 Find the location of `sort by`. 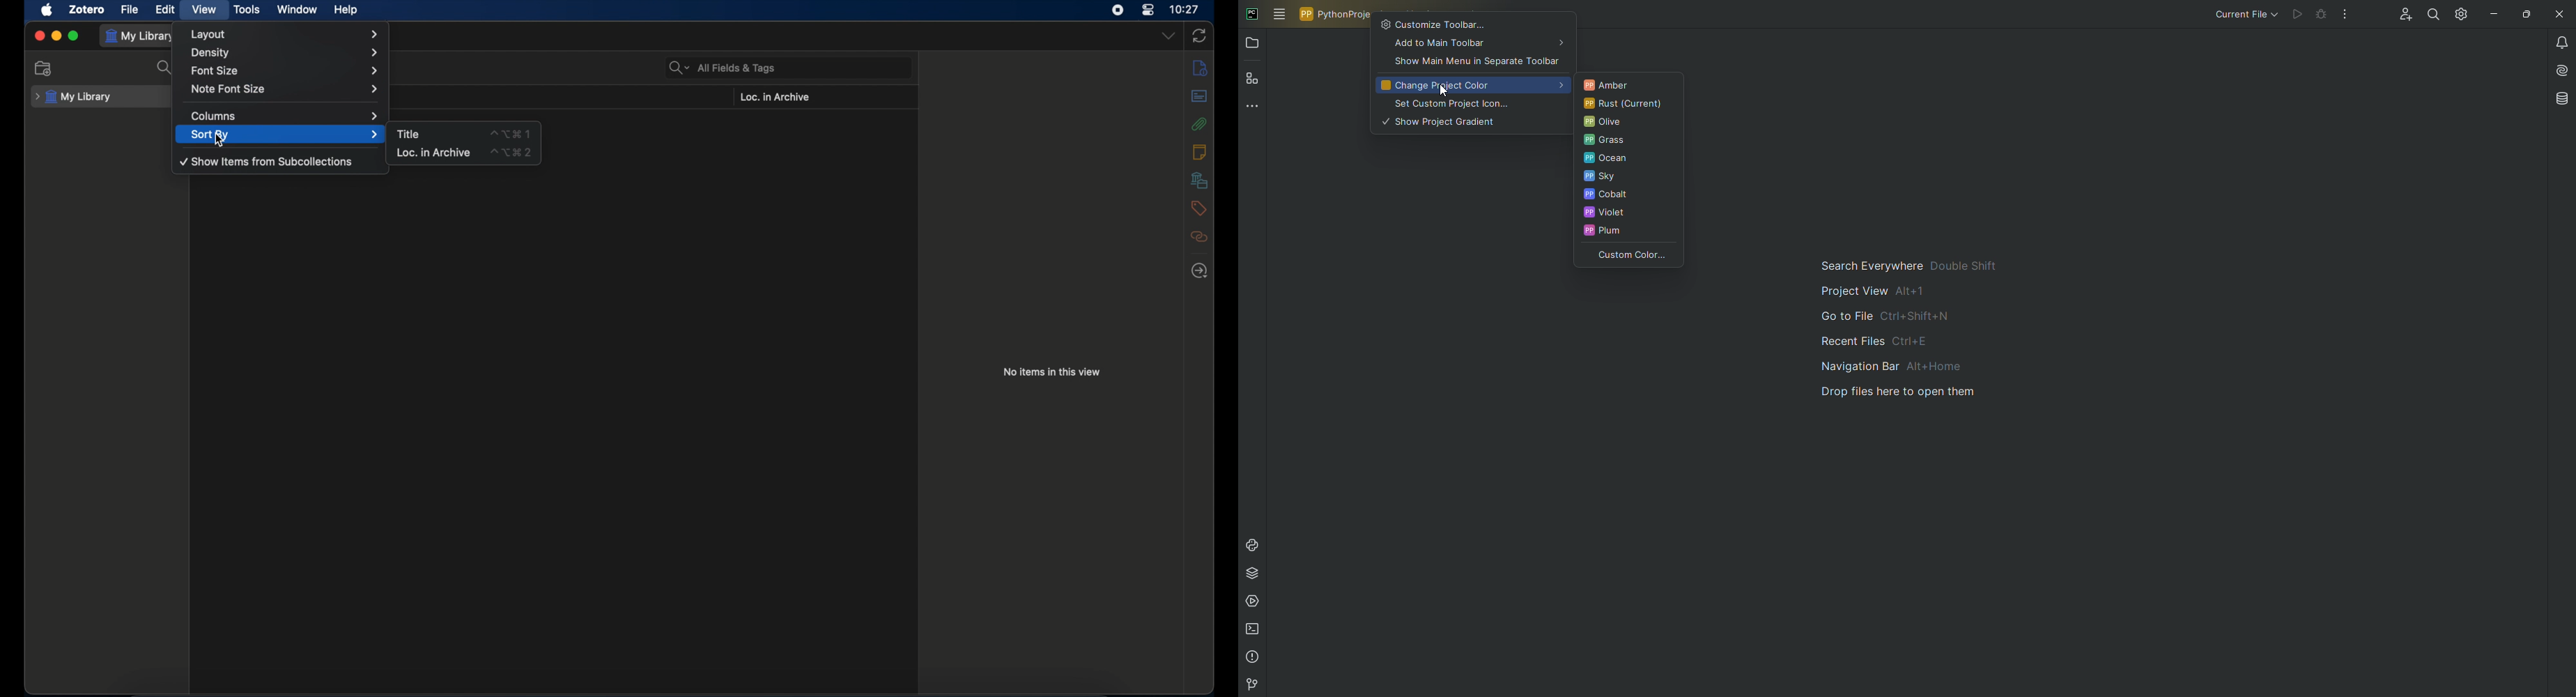

sort by is located at coordinates (285, 134).